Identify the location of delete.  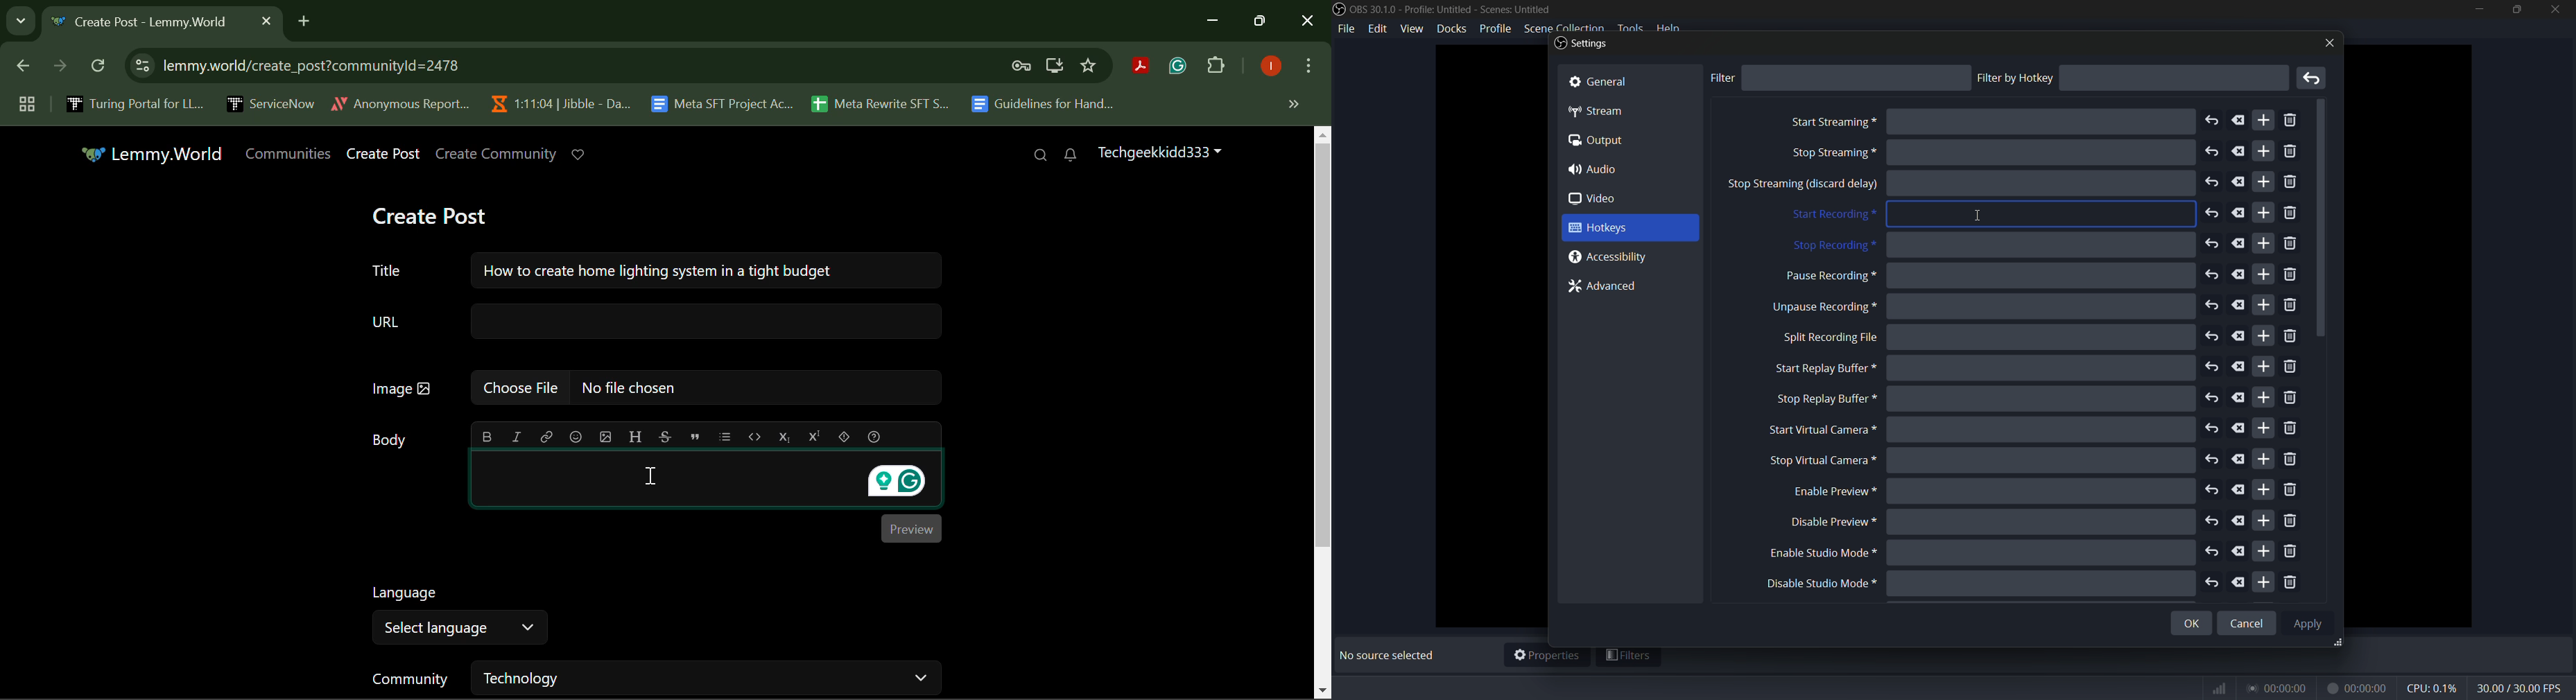
(2239, 119).